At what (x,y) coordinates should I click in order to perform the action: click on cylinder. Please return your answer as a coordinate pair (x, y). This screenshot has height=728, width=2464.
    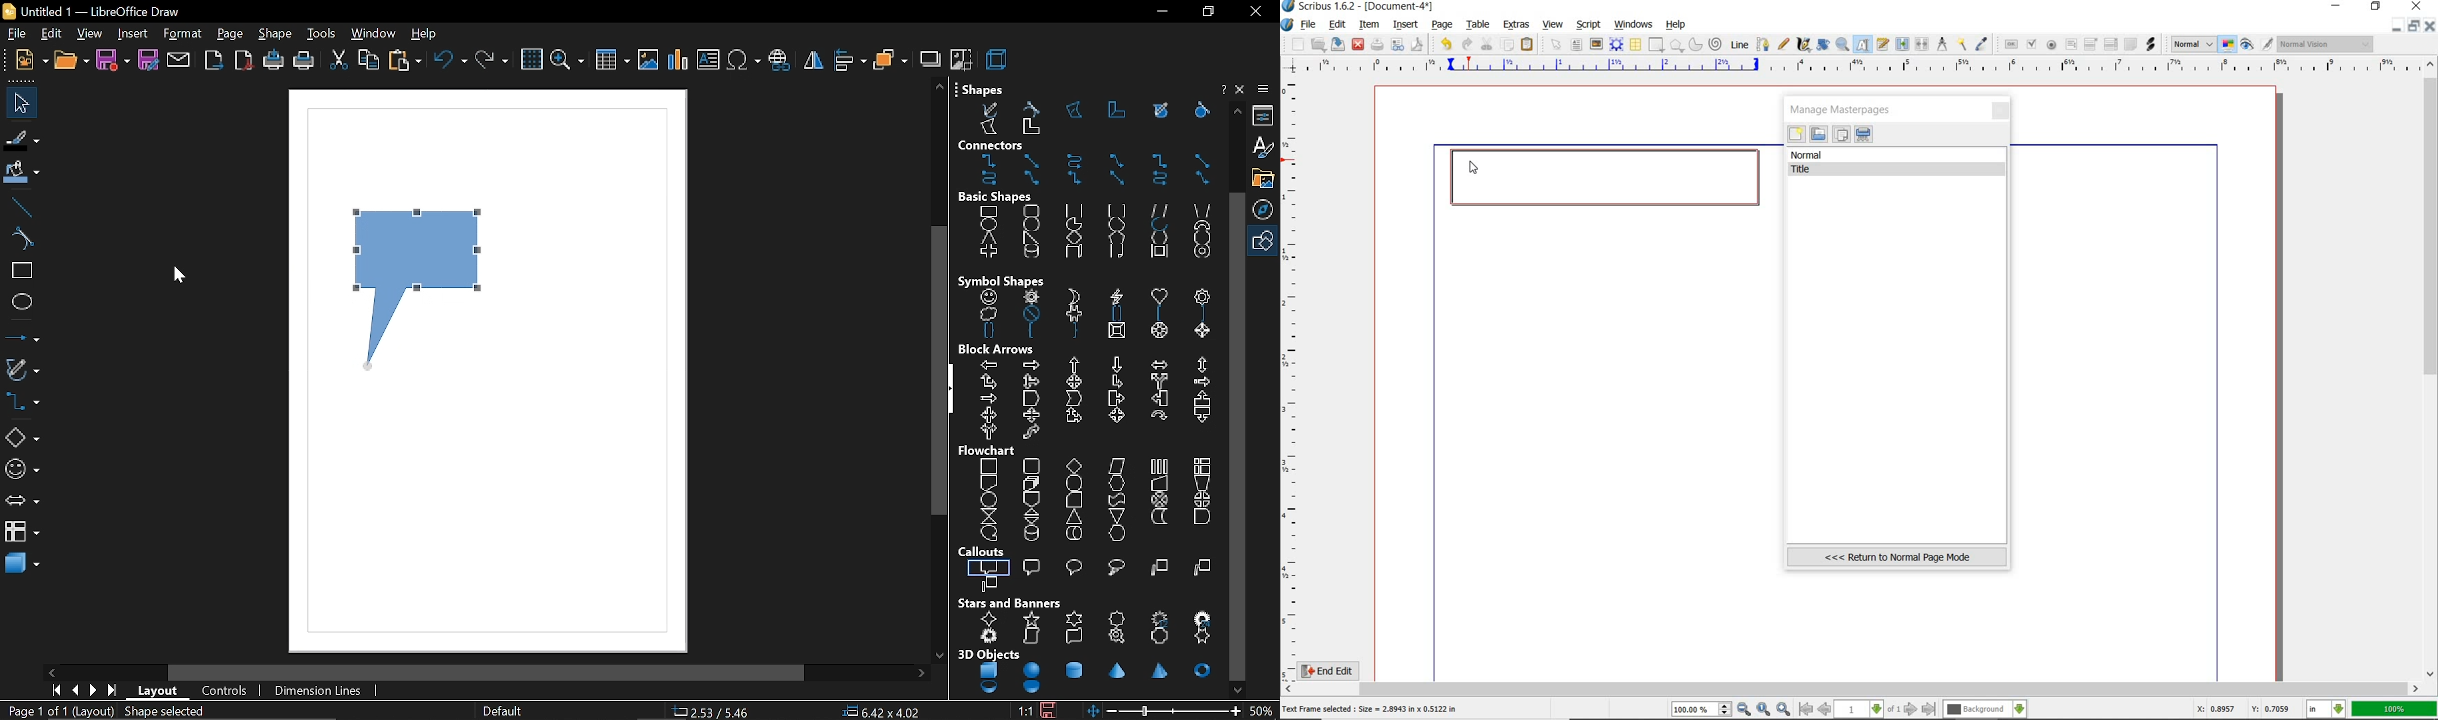
    Looking at the image, I should click on (1028, 253).